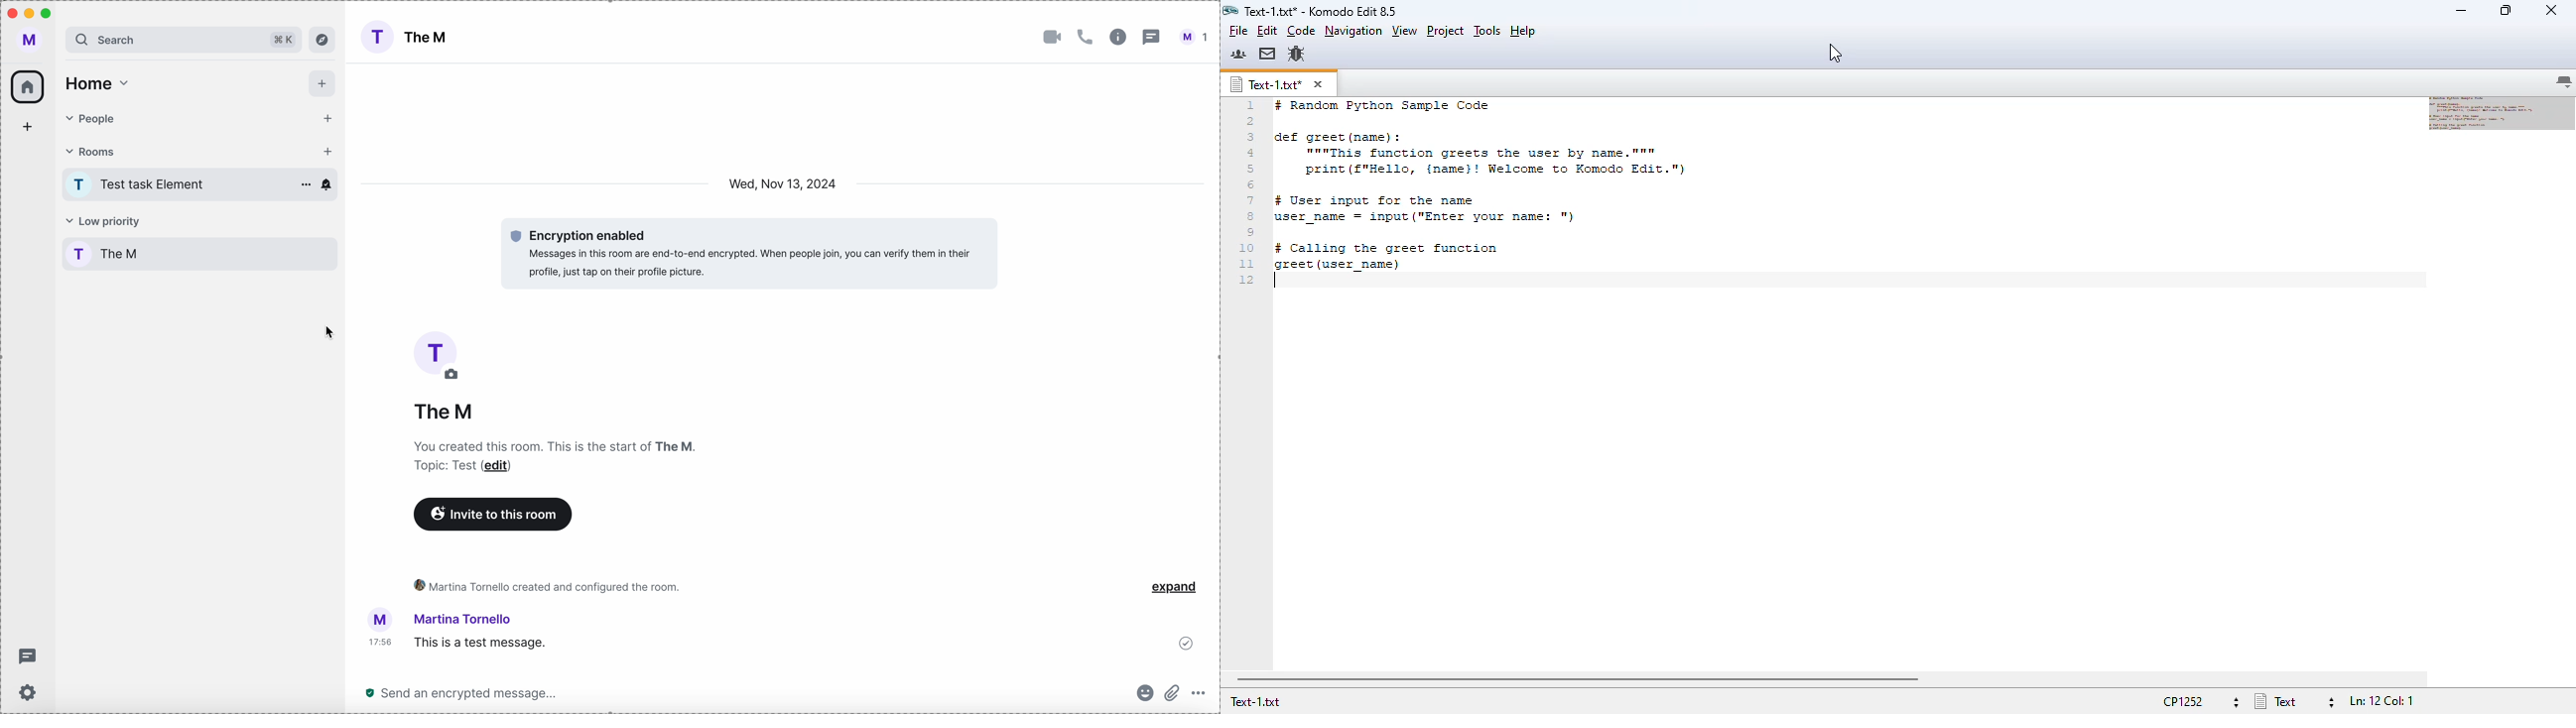 The image size is (2576, 728). Describe the element at coordinates (327, 185) in the screenshot. I see `activated notifications` at that location.